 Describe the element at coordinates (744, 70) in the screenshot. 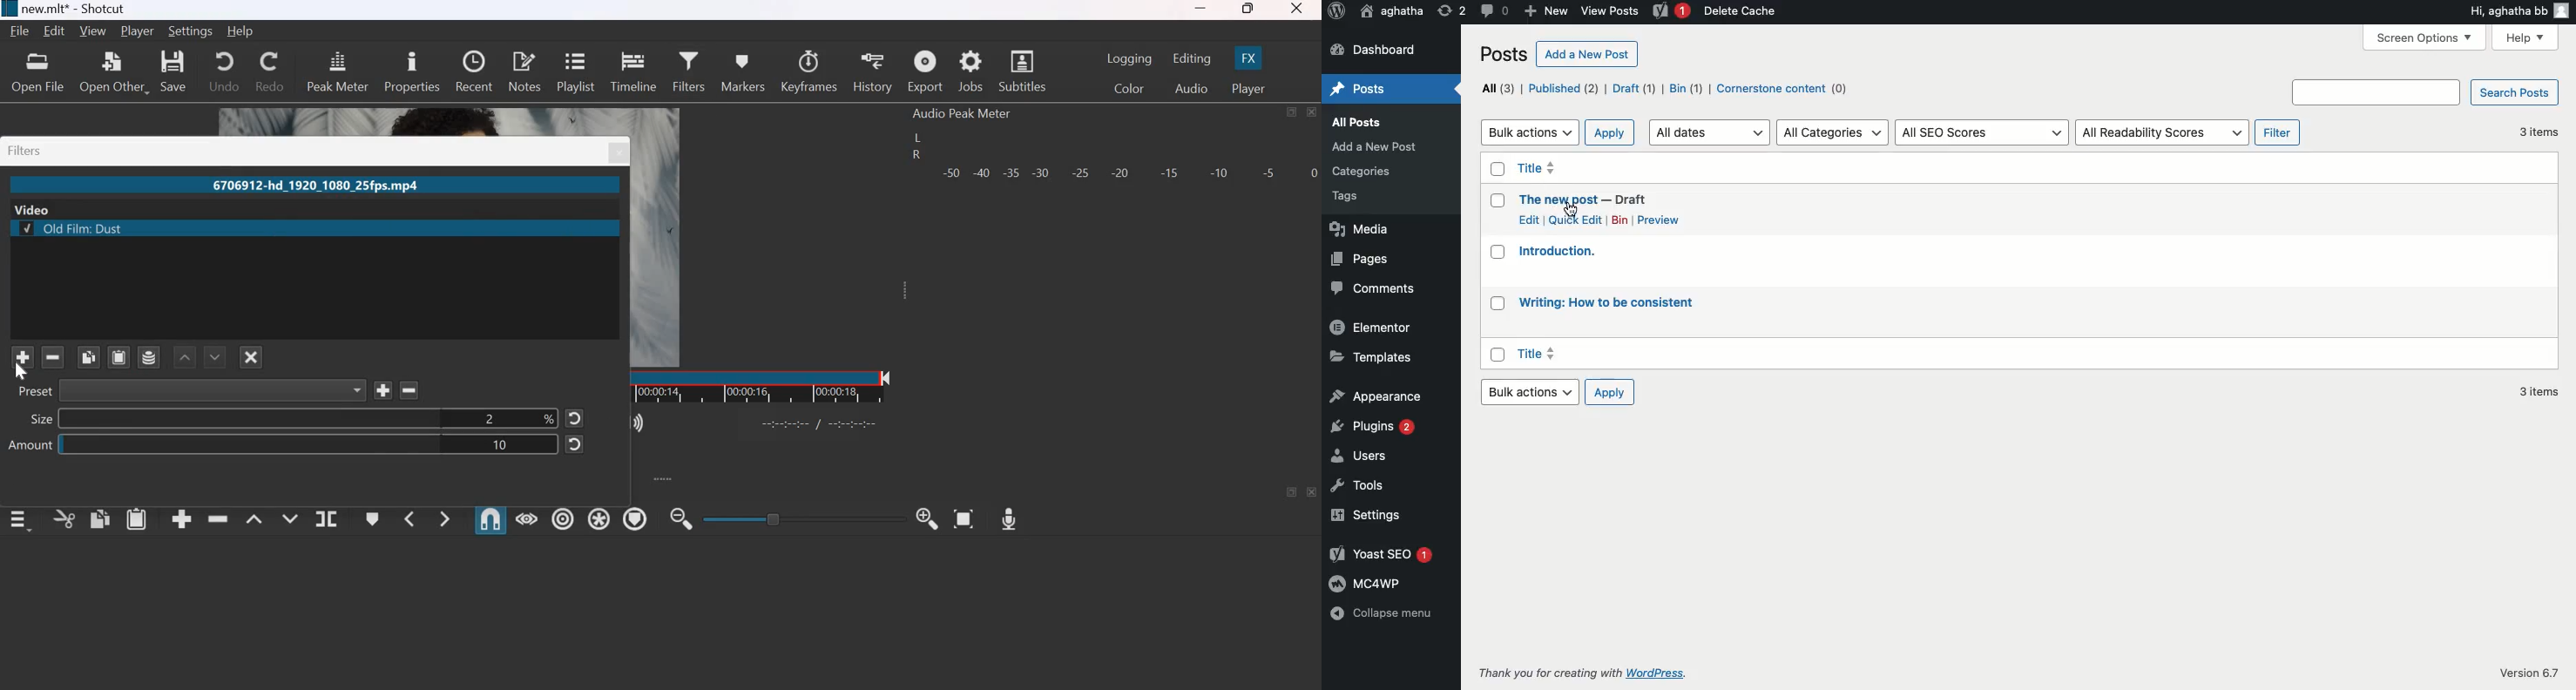

I see `Markers` at that location.